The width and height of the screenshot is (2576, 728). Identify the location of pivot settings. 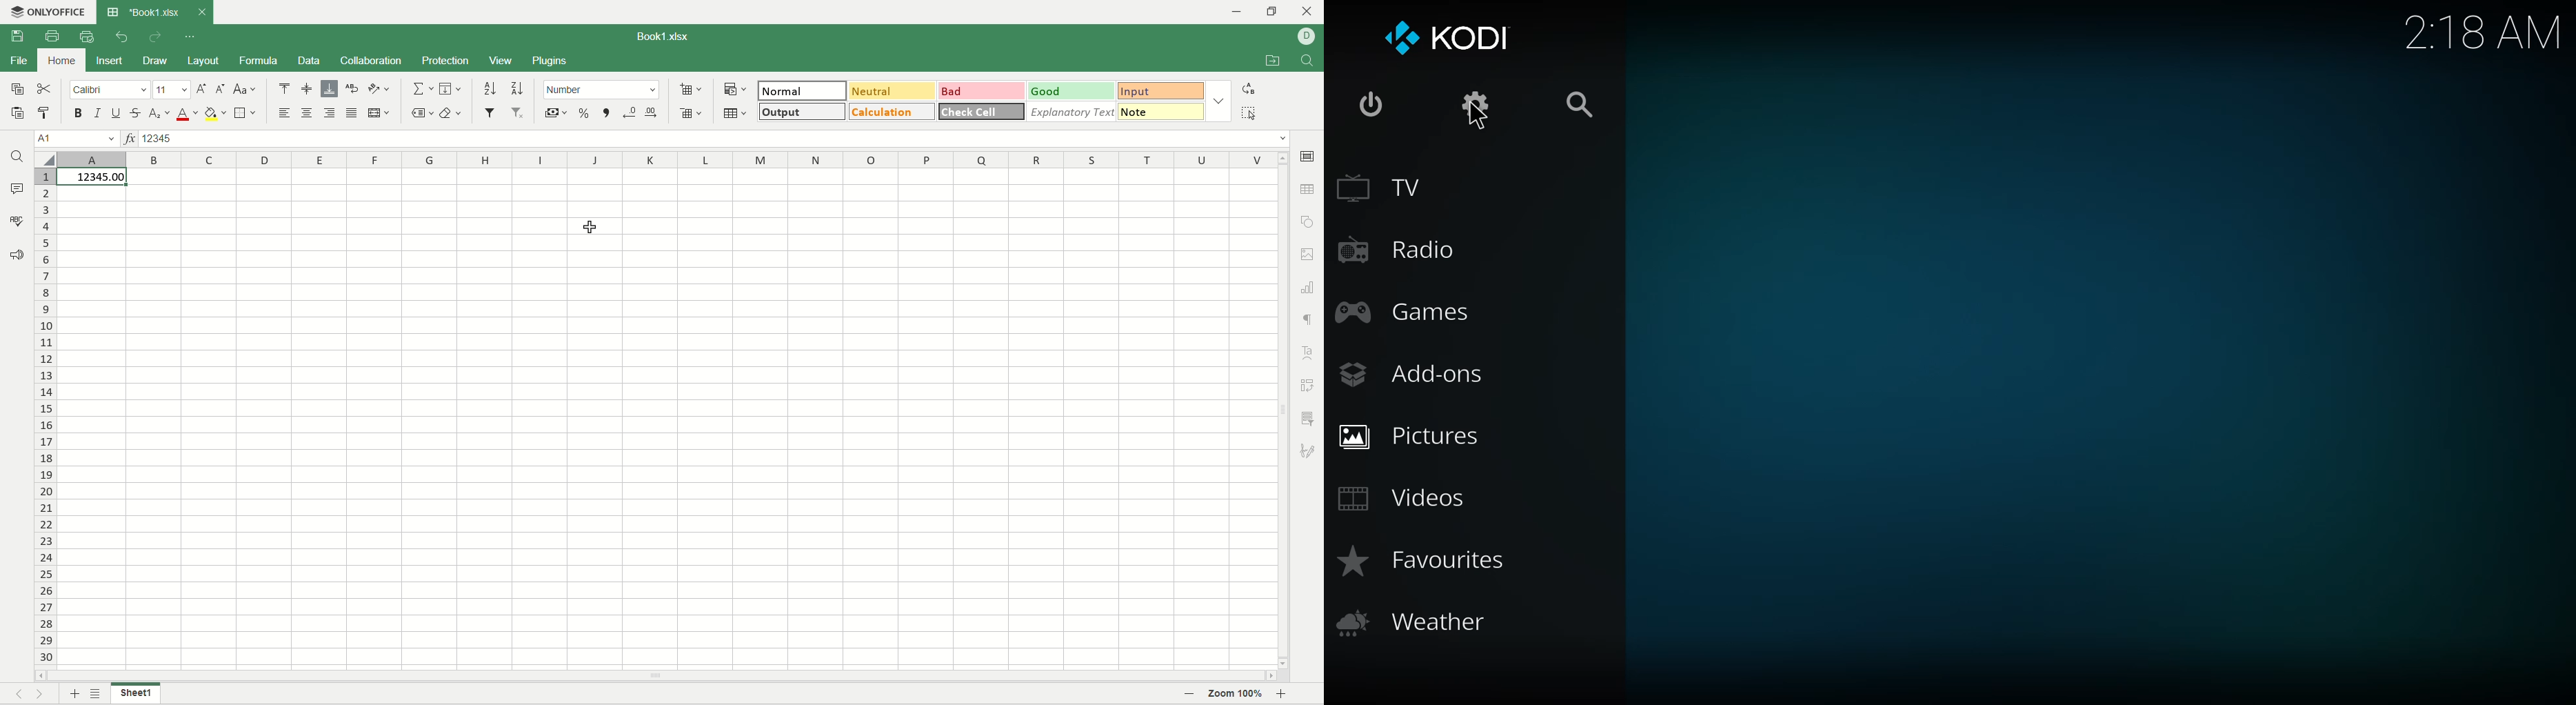
(1307, 386).